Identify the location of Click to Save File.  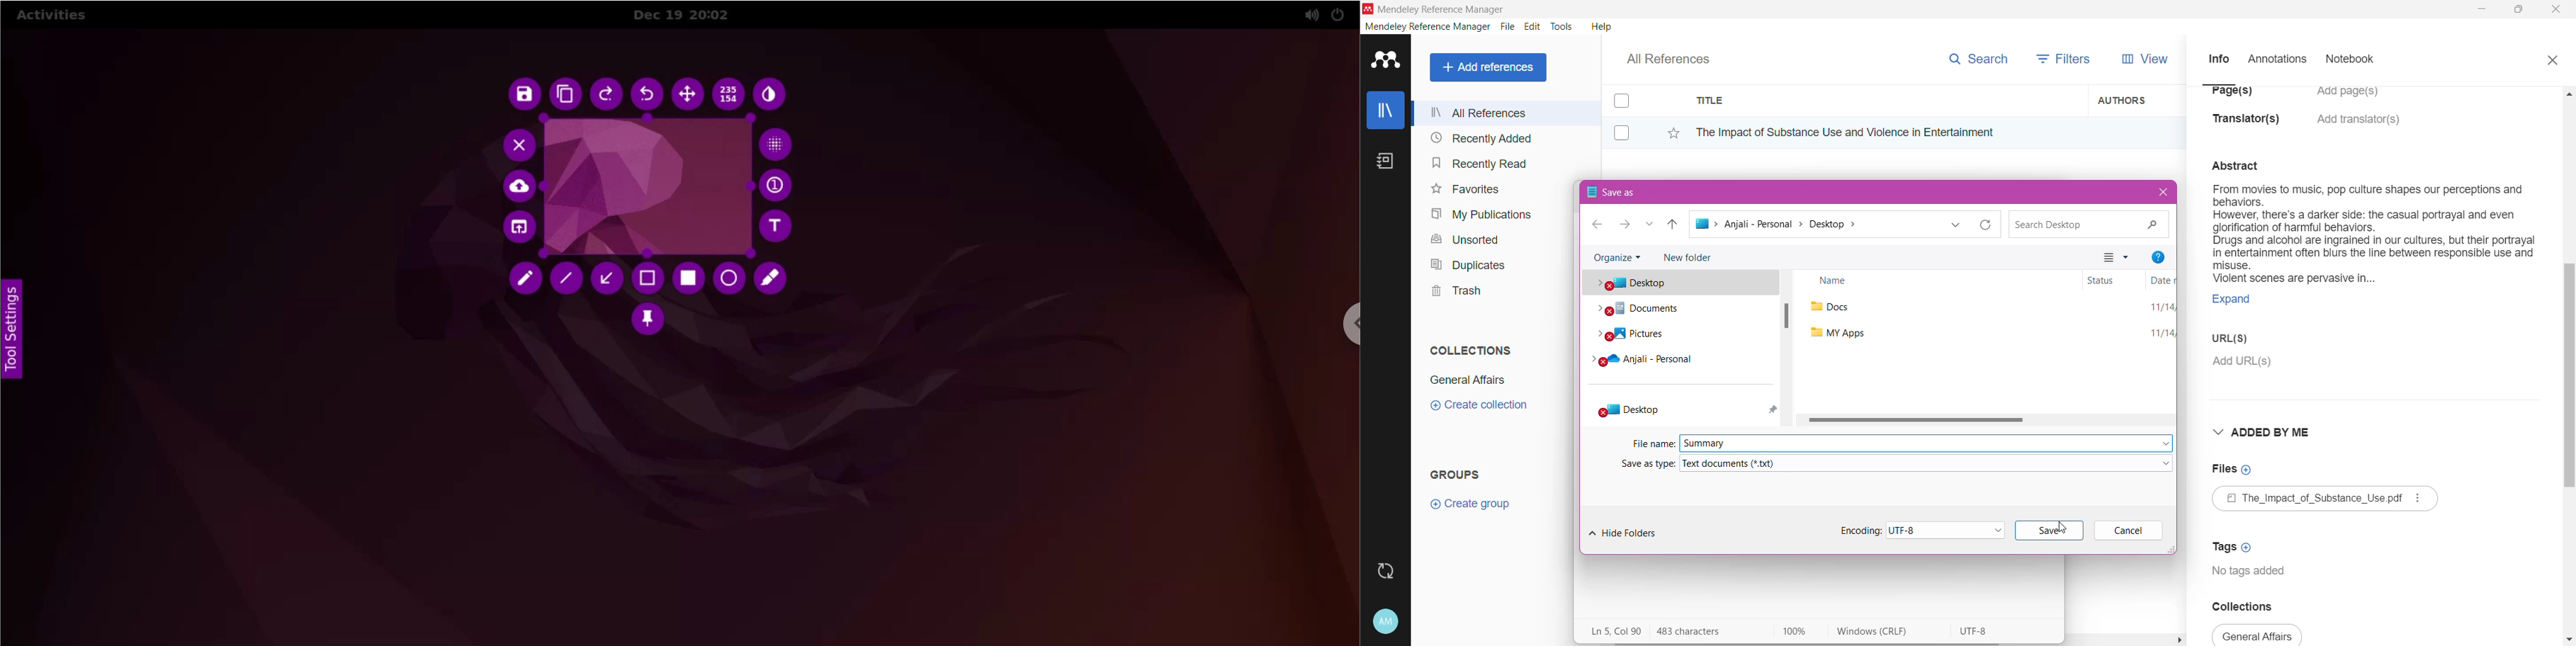
(2049, 531).